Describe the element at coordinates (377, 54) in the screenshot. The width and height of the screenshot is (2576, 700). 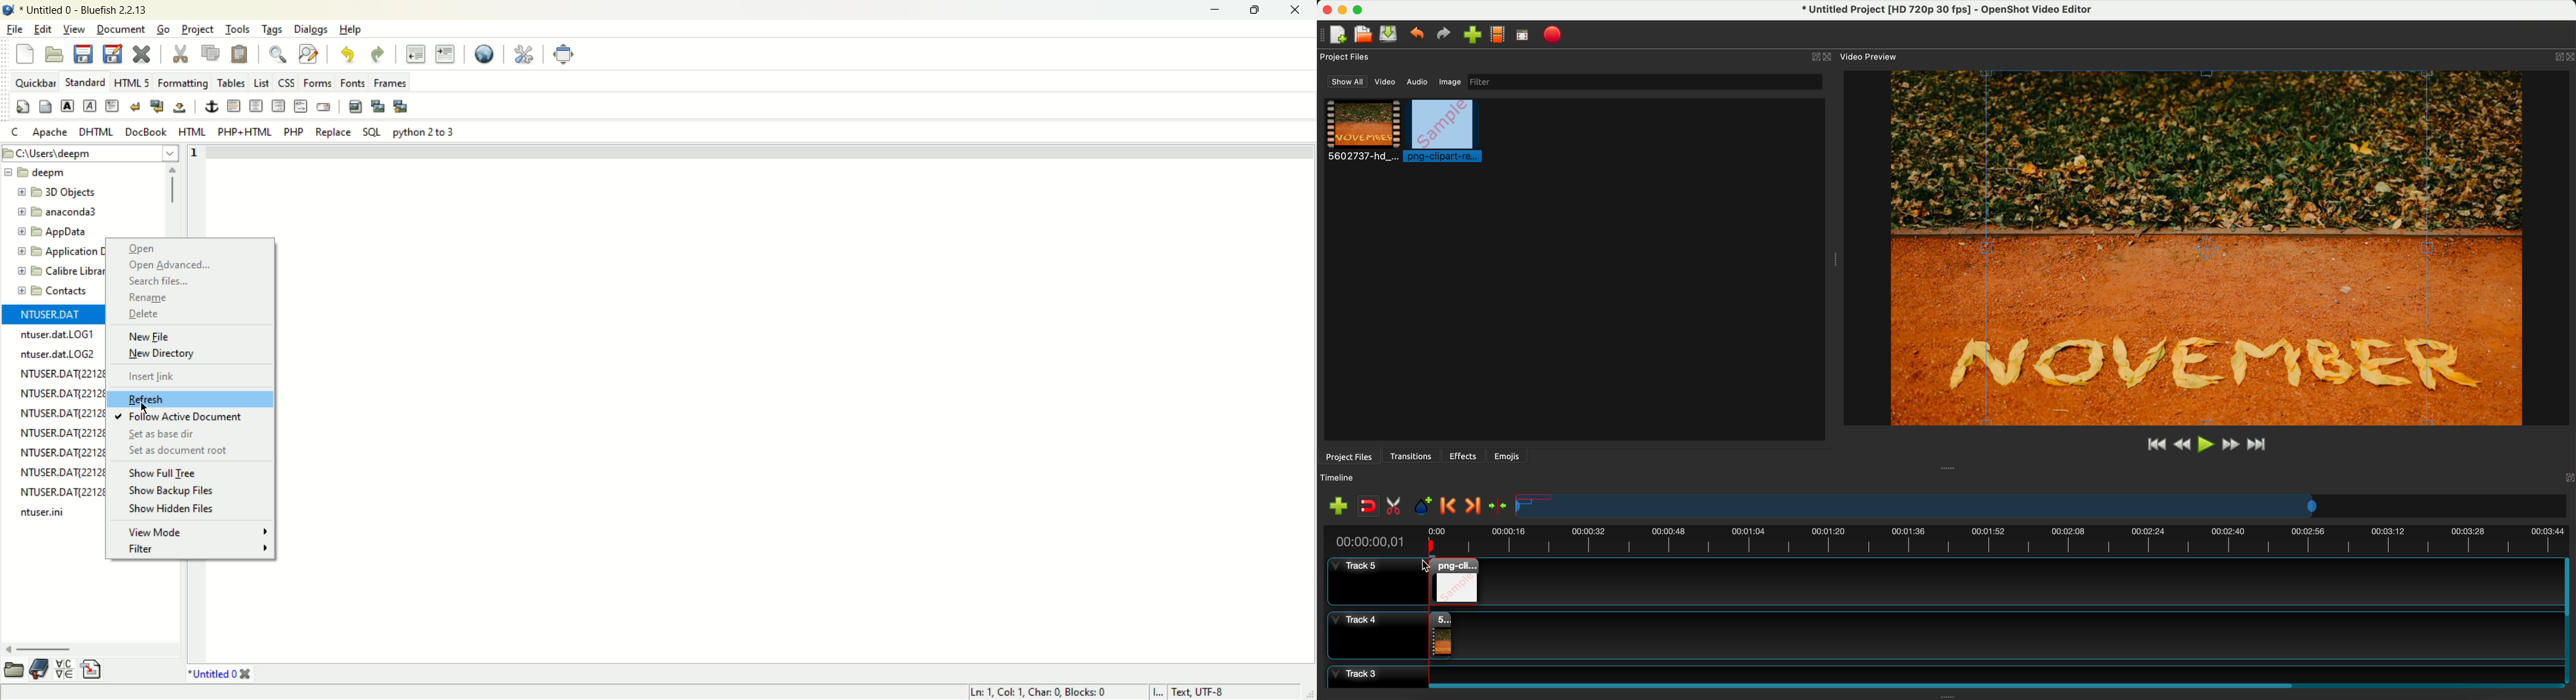
I see `redo` at that location.